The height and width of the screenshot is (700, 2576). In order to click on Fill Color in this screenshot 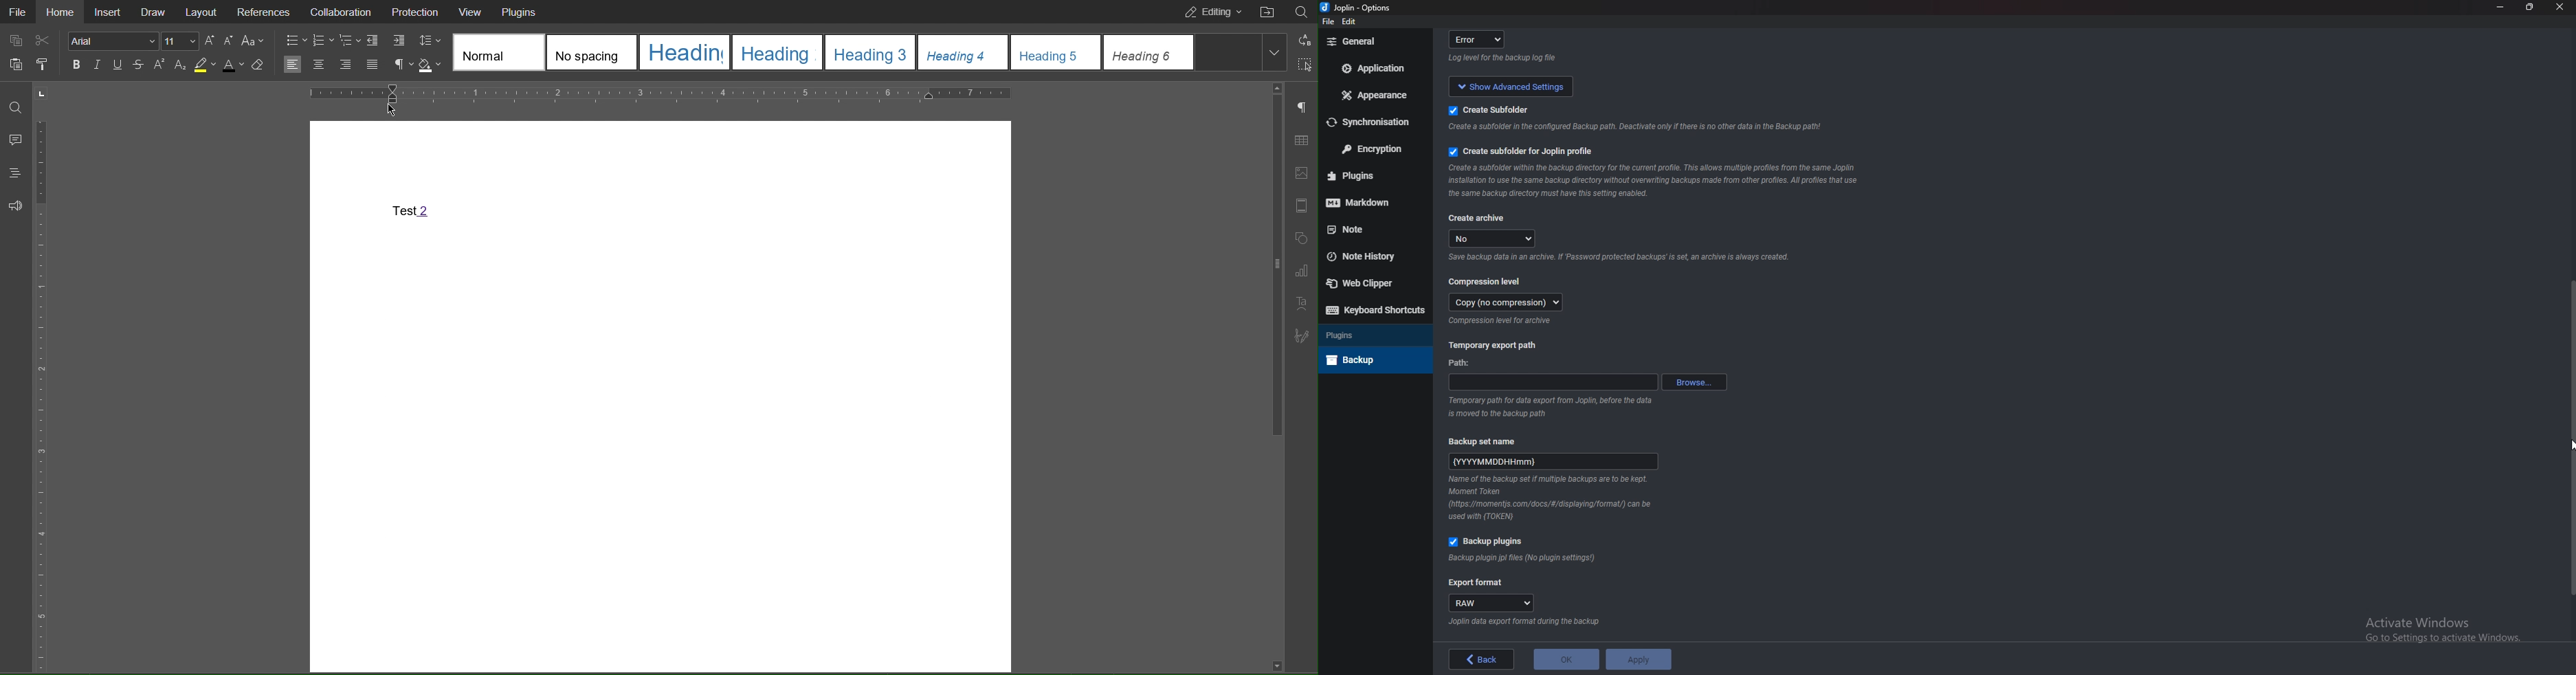, I will do `click(432, 64)`.